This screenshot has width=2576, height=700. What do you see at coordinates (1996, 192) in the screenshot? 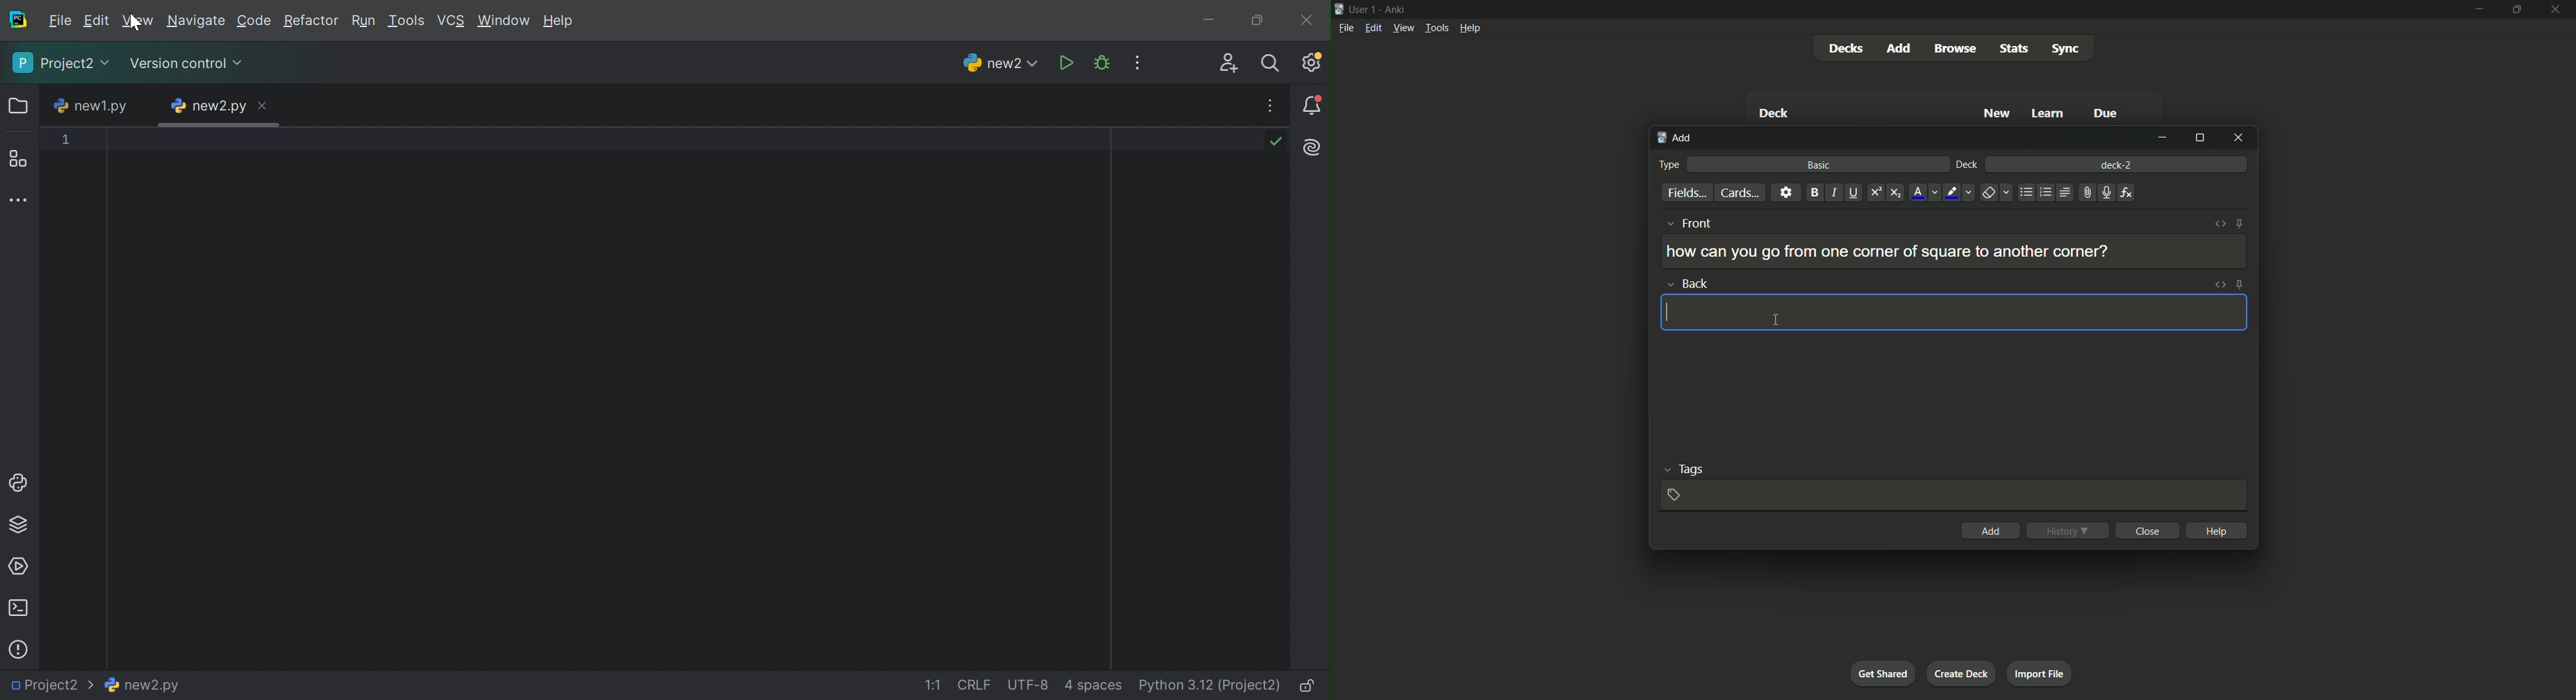
I see `remove formatting` at bounding box center [1996, 192].